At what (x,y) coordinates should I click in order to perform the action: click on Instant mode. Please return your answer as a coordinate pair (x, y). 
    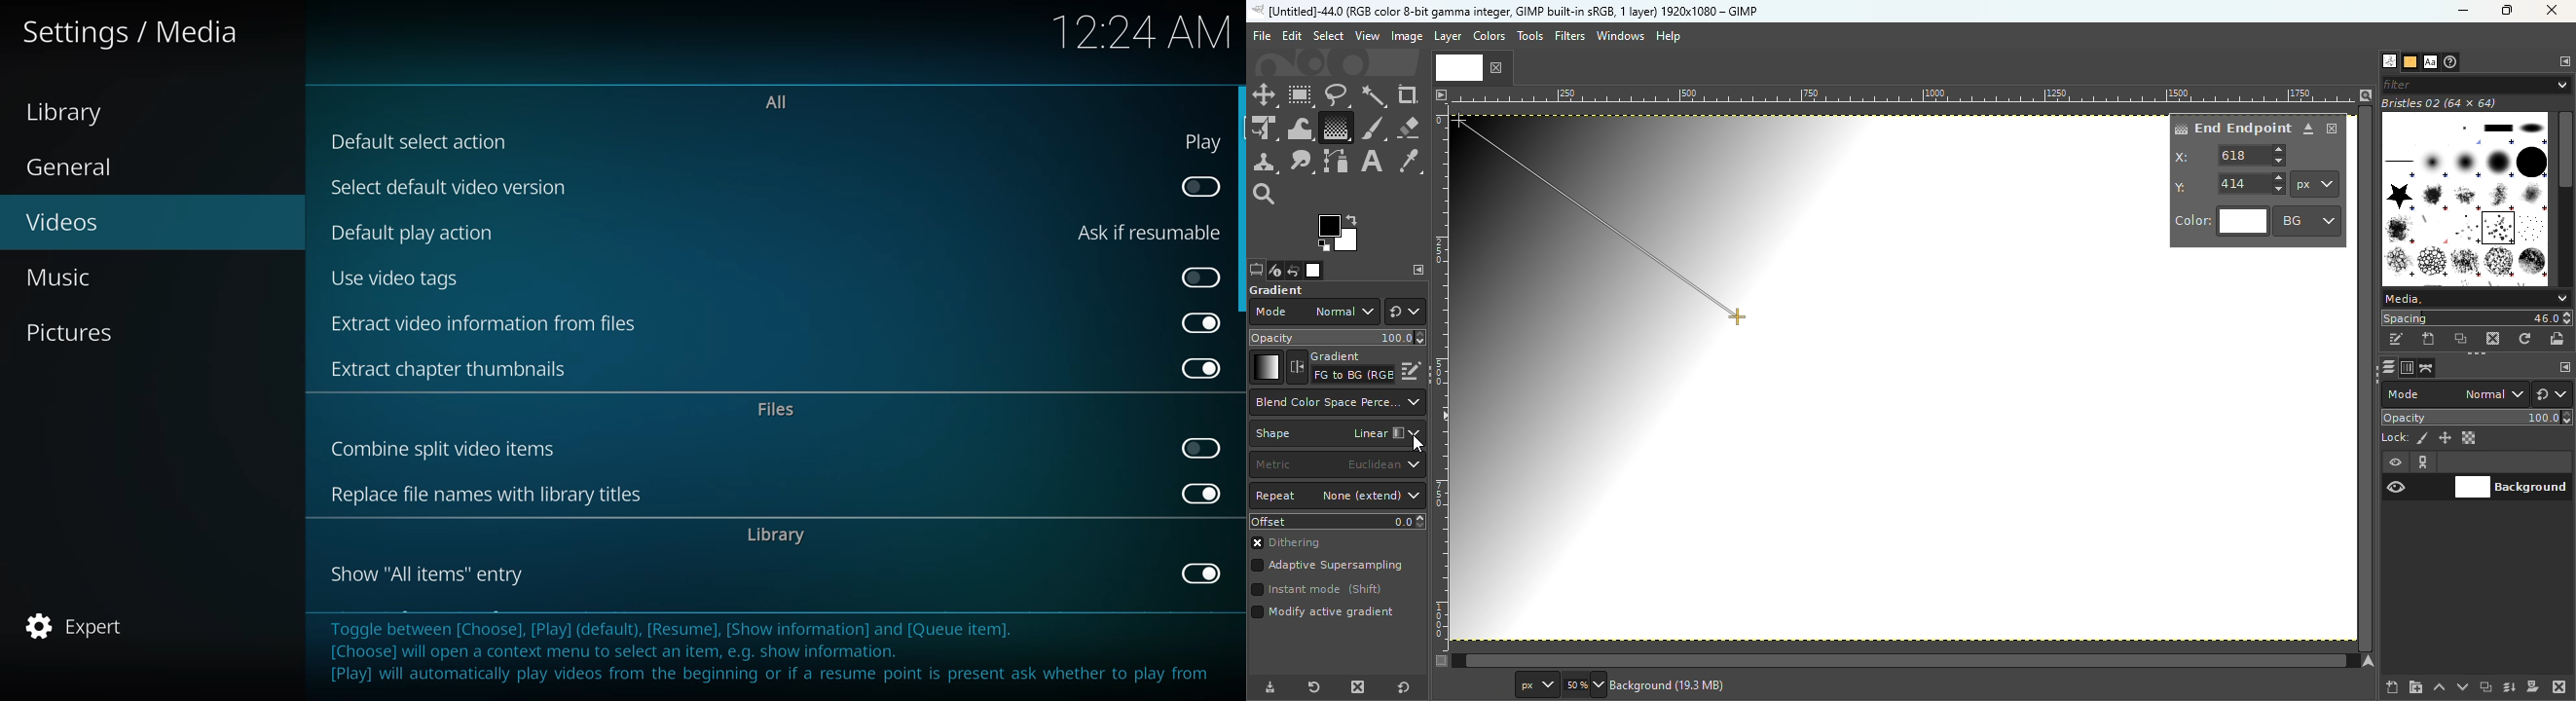
    Looking at the image, I should click on (1315, 591).